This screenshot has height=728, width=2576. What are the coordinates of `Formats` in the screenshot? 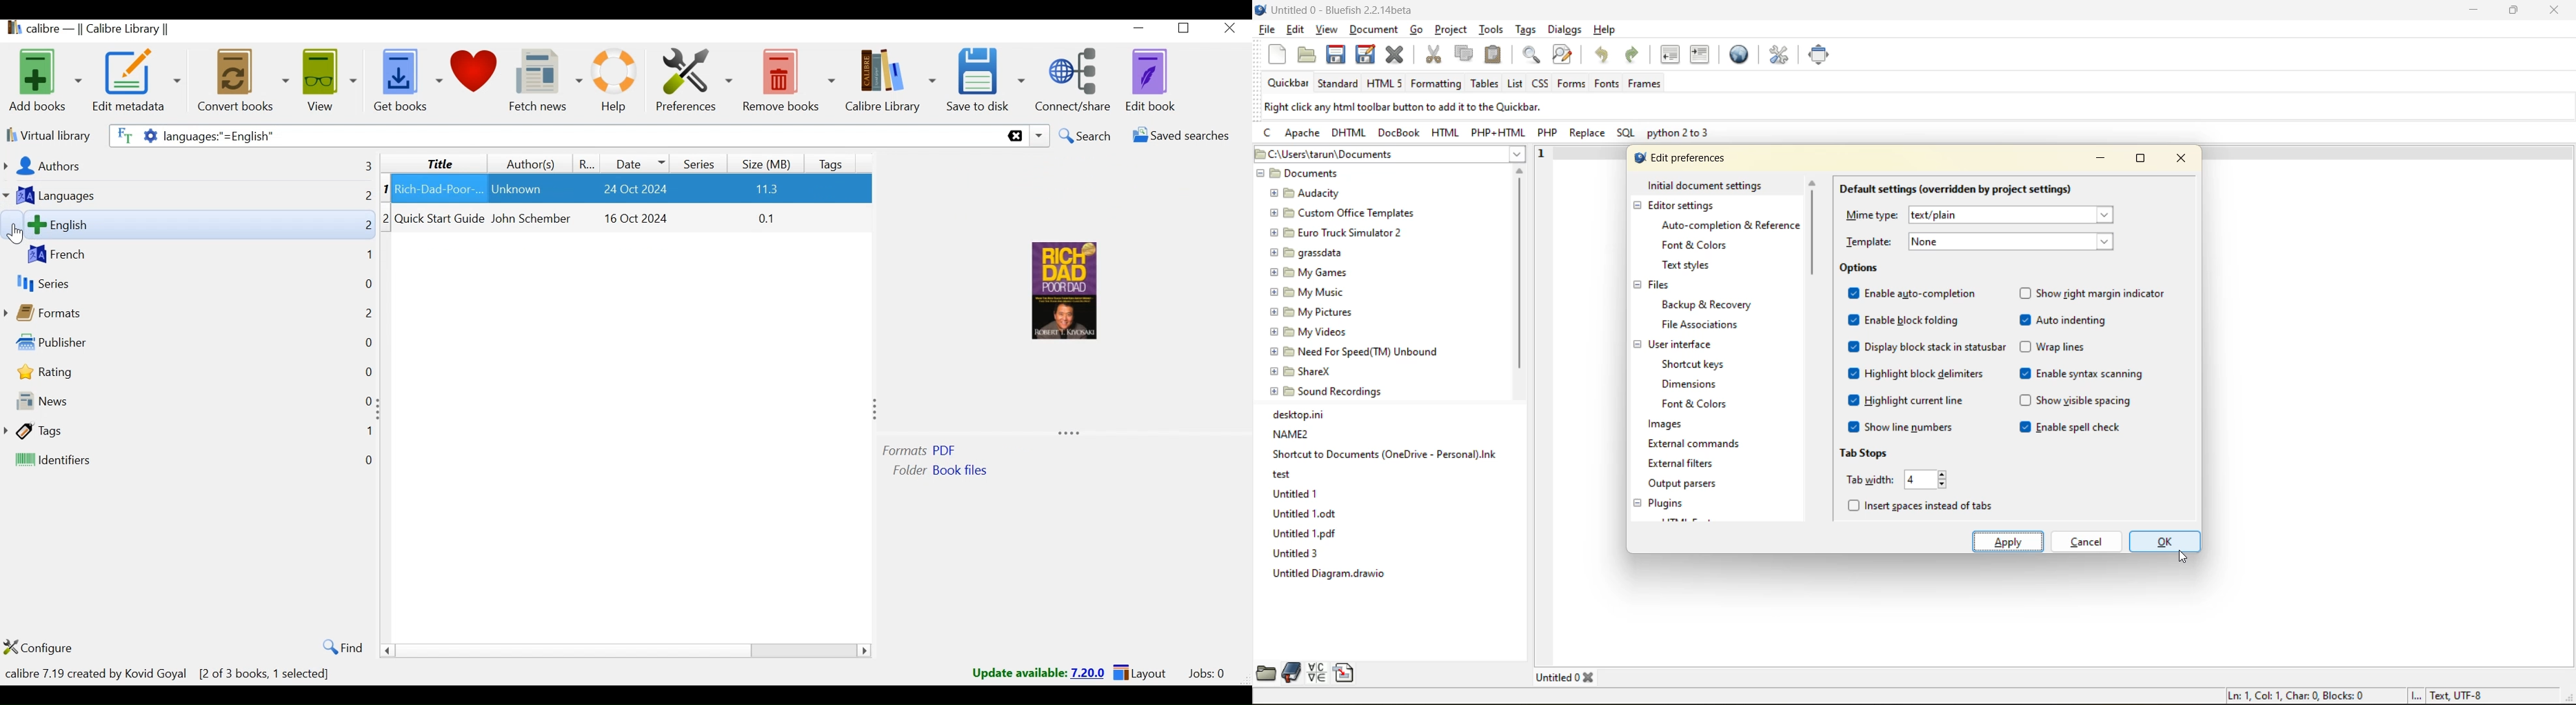 It's located at (70, 310).